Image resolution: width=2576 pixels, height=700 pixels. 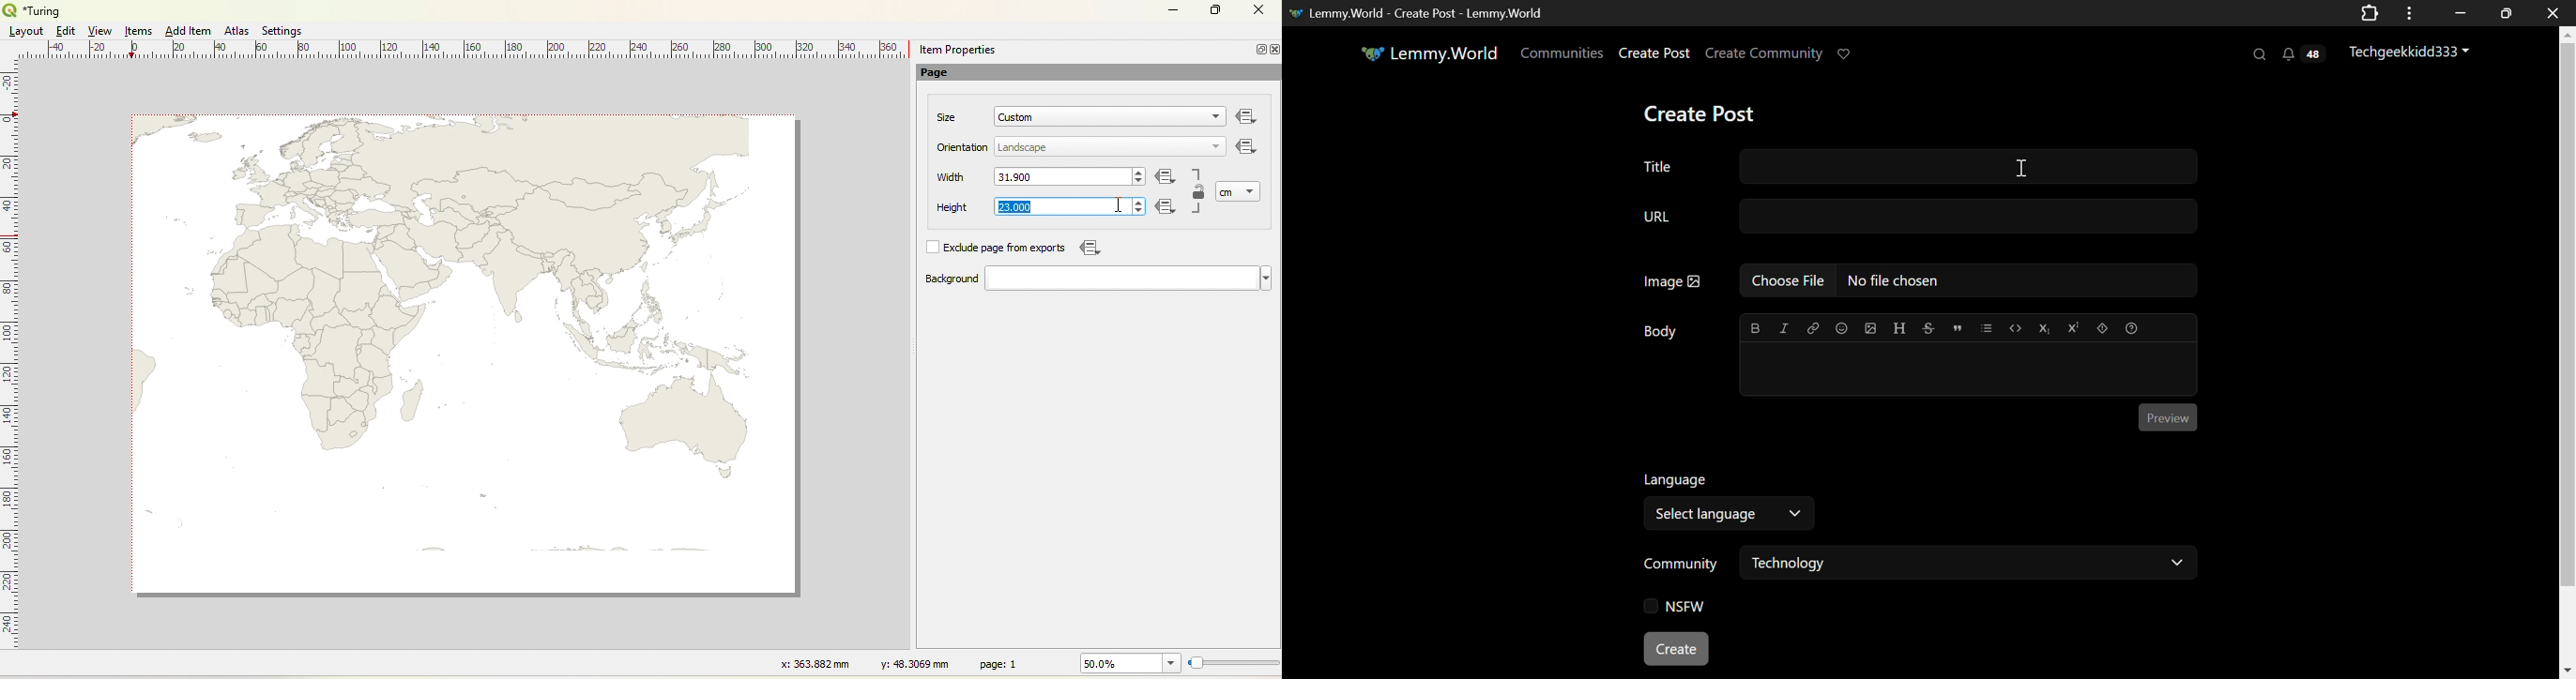 What do you see at coordinates (1258, 49) in the screenshot?
I see `Minimize` at bounding box center [1258, 49].